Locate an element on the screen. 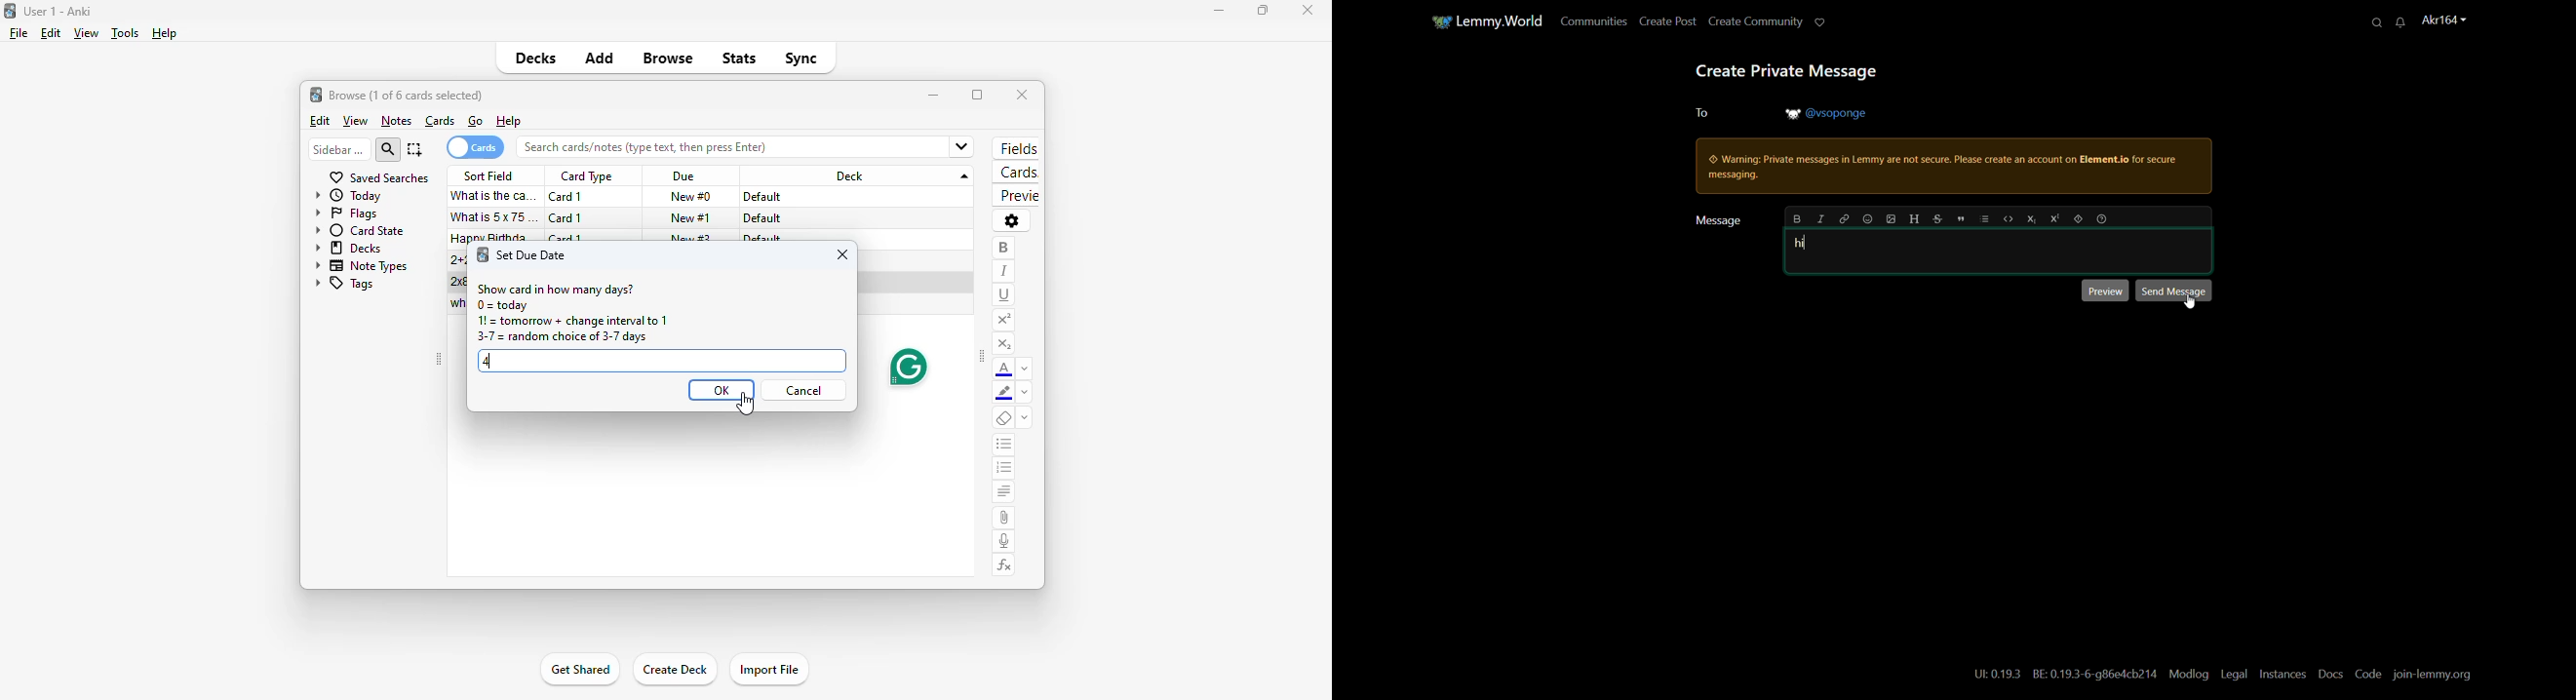 The width and height of the screenshot is (2576, 700). text color is located at coordinates (1004, 369).